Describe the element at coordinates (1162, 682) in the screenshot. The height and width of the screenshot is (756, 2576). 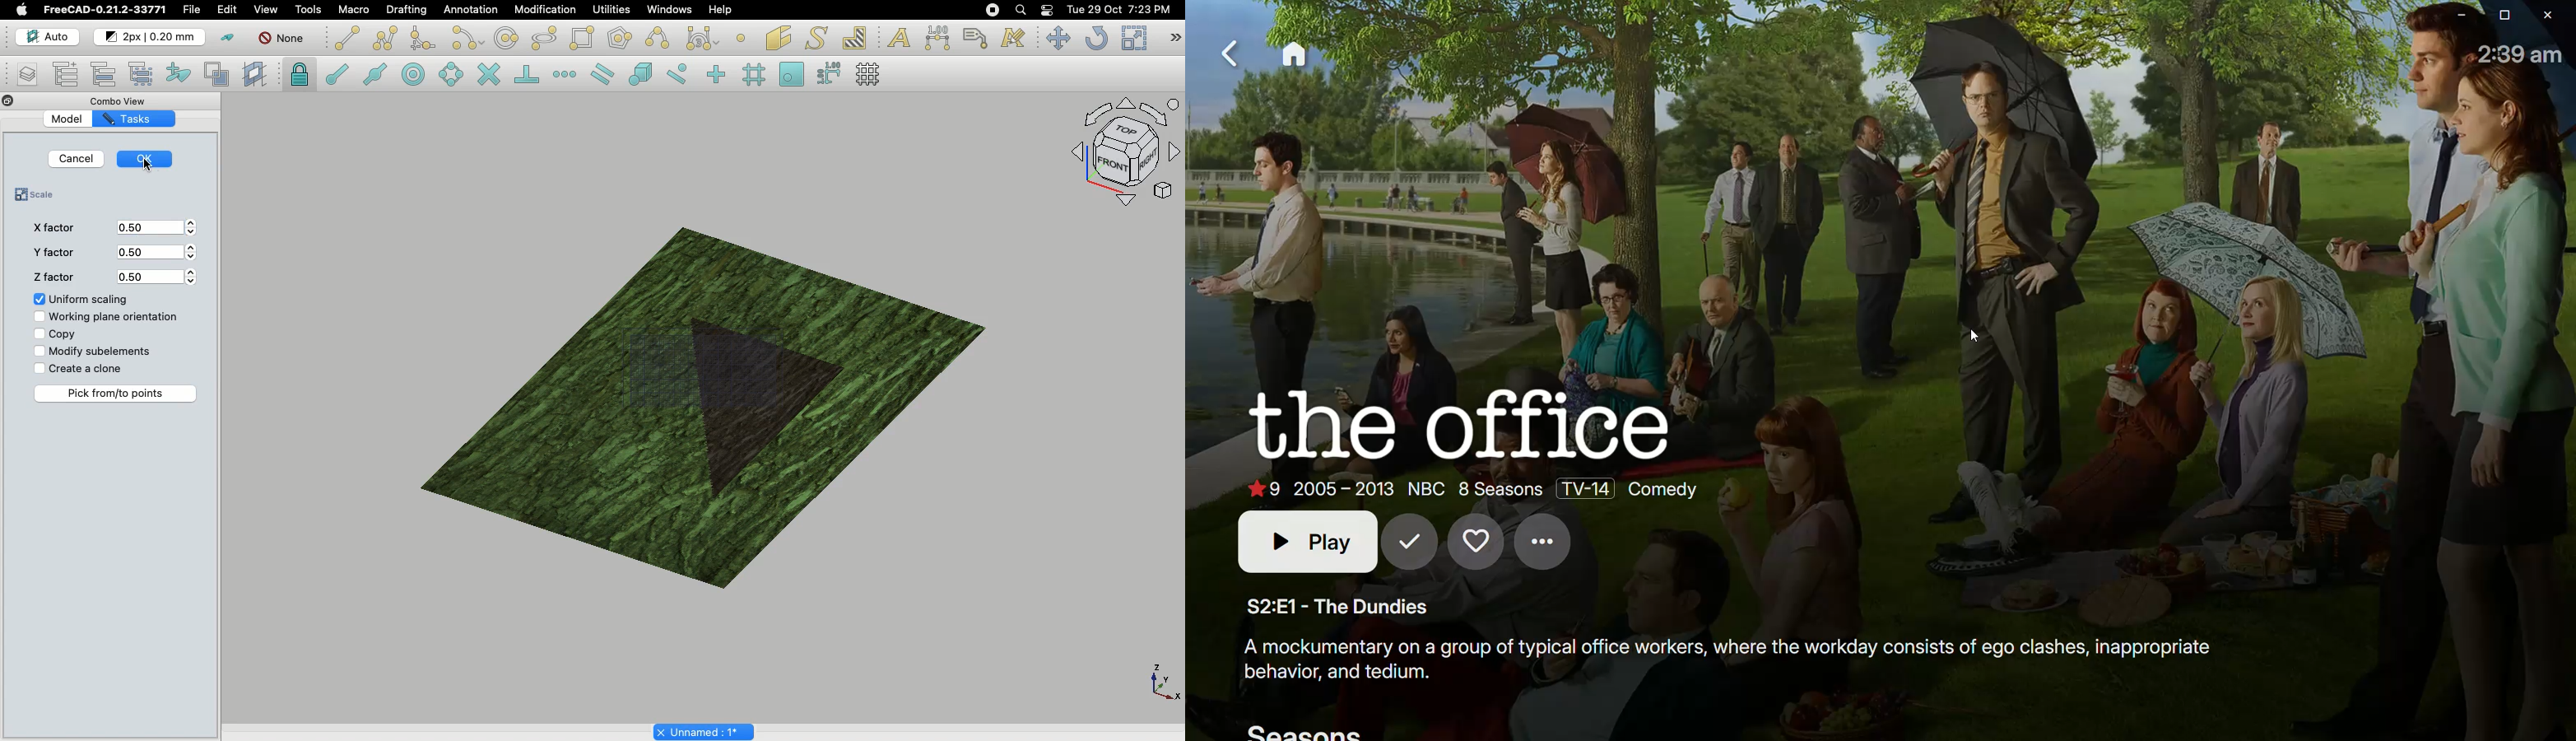
I see `Axis` at that location.